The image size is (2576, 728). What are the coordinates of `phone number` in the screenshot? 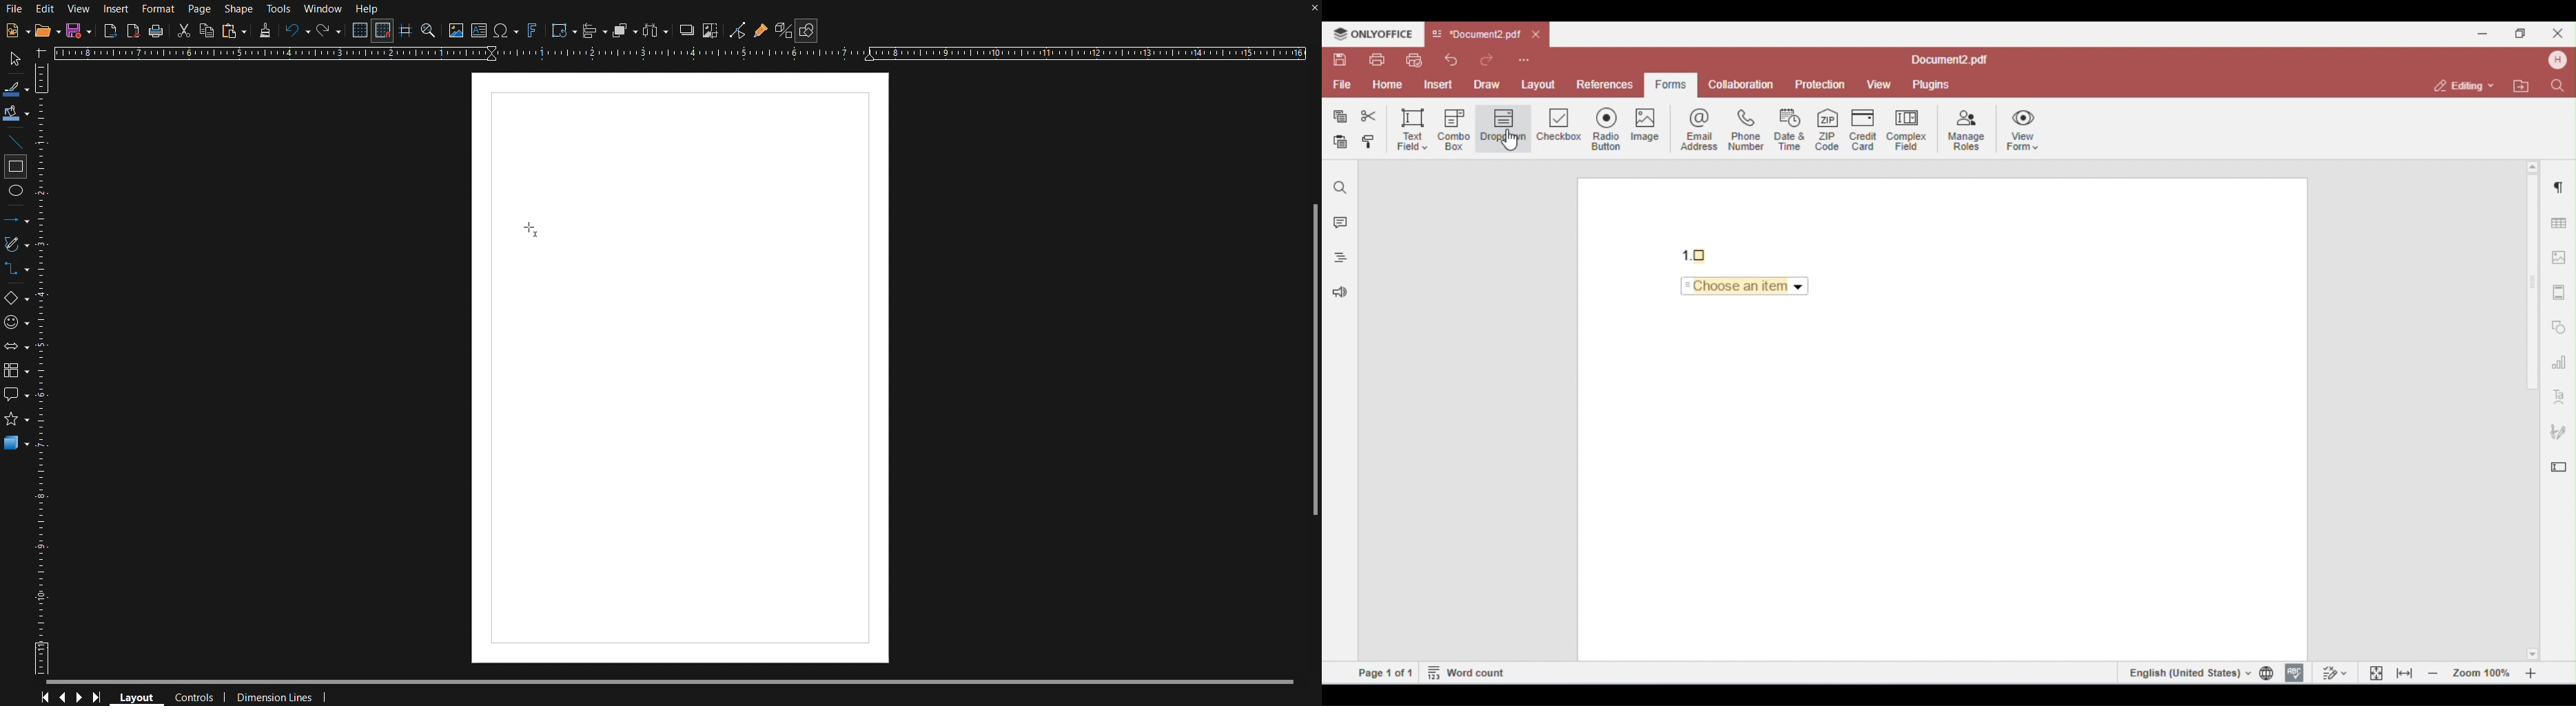 It's located at (1745, 129).